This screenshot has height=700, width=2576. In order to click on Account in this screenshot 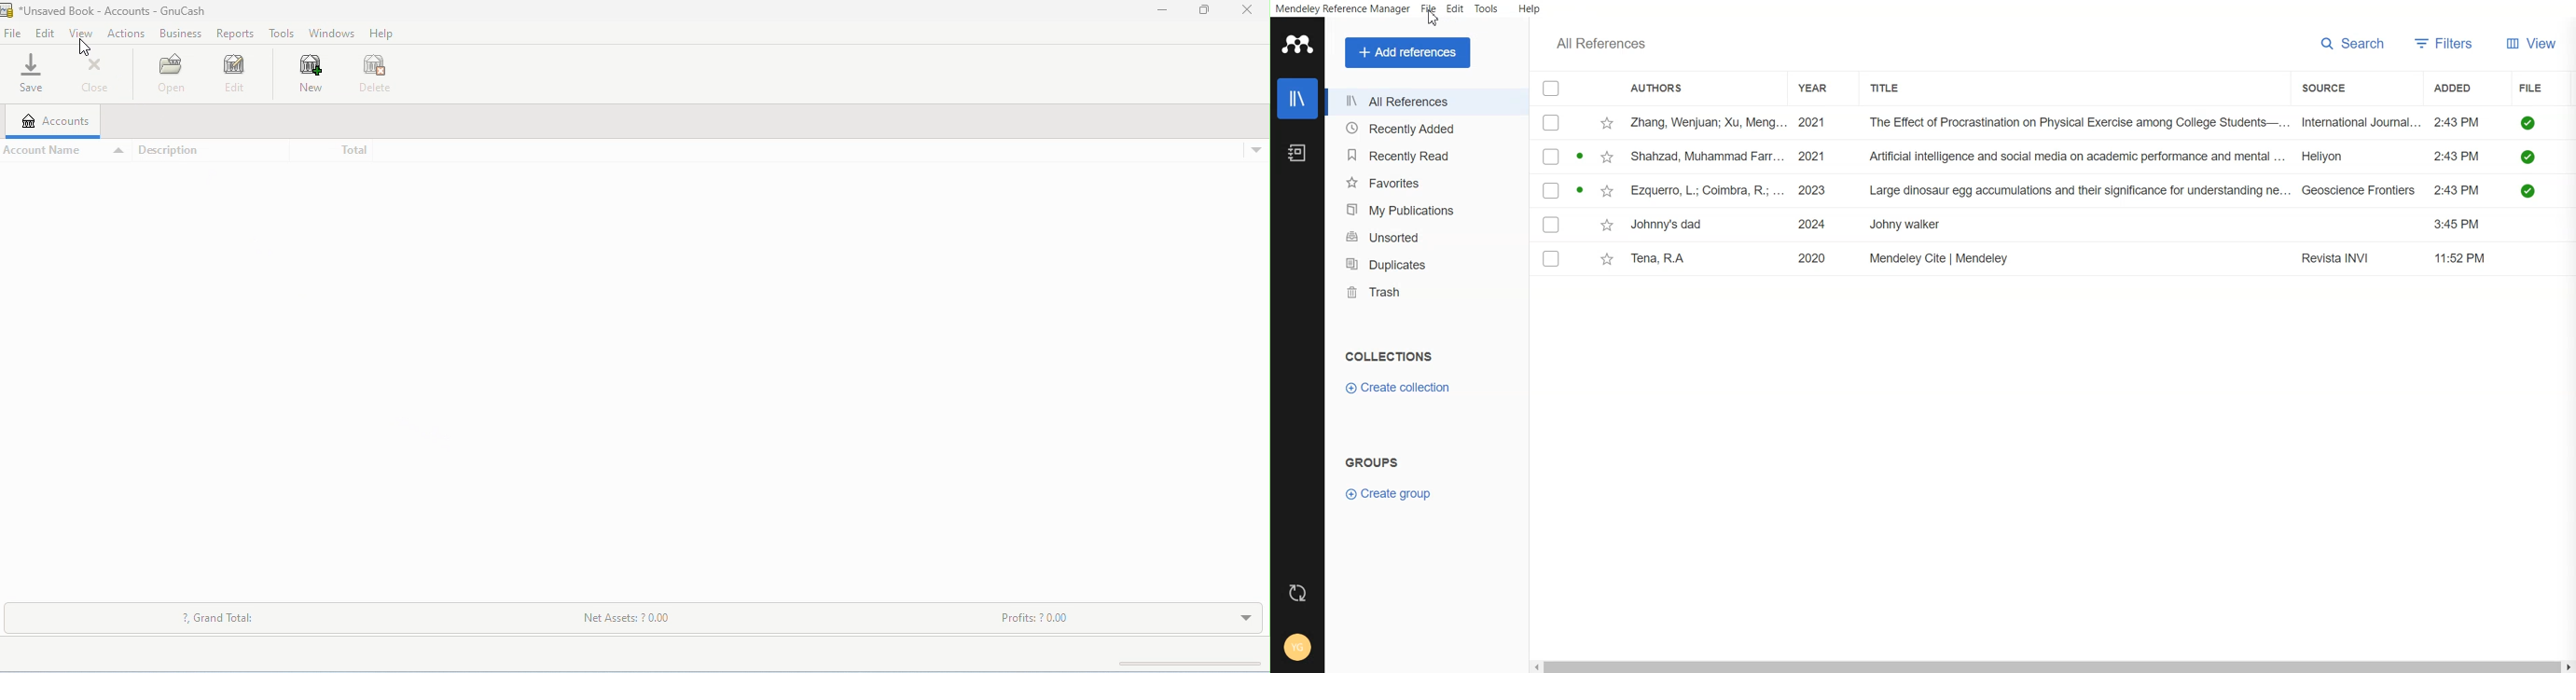, I will do `click(1297, 649)`.